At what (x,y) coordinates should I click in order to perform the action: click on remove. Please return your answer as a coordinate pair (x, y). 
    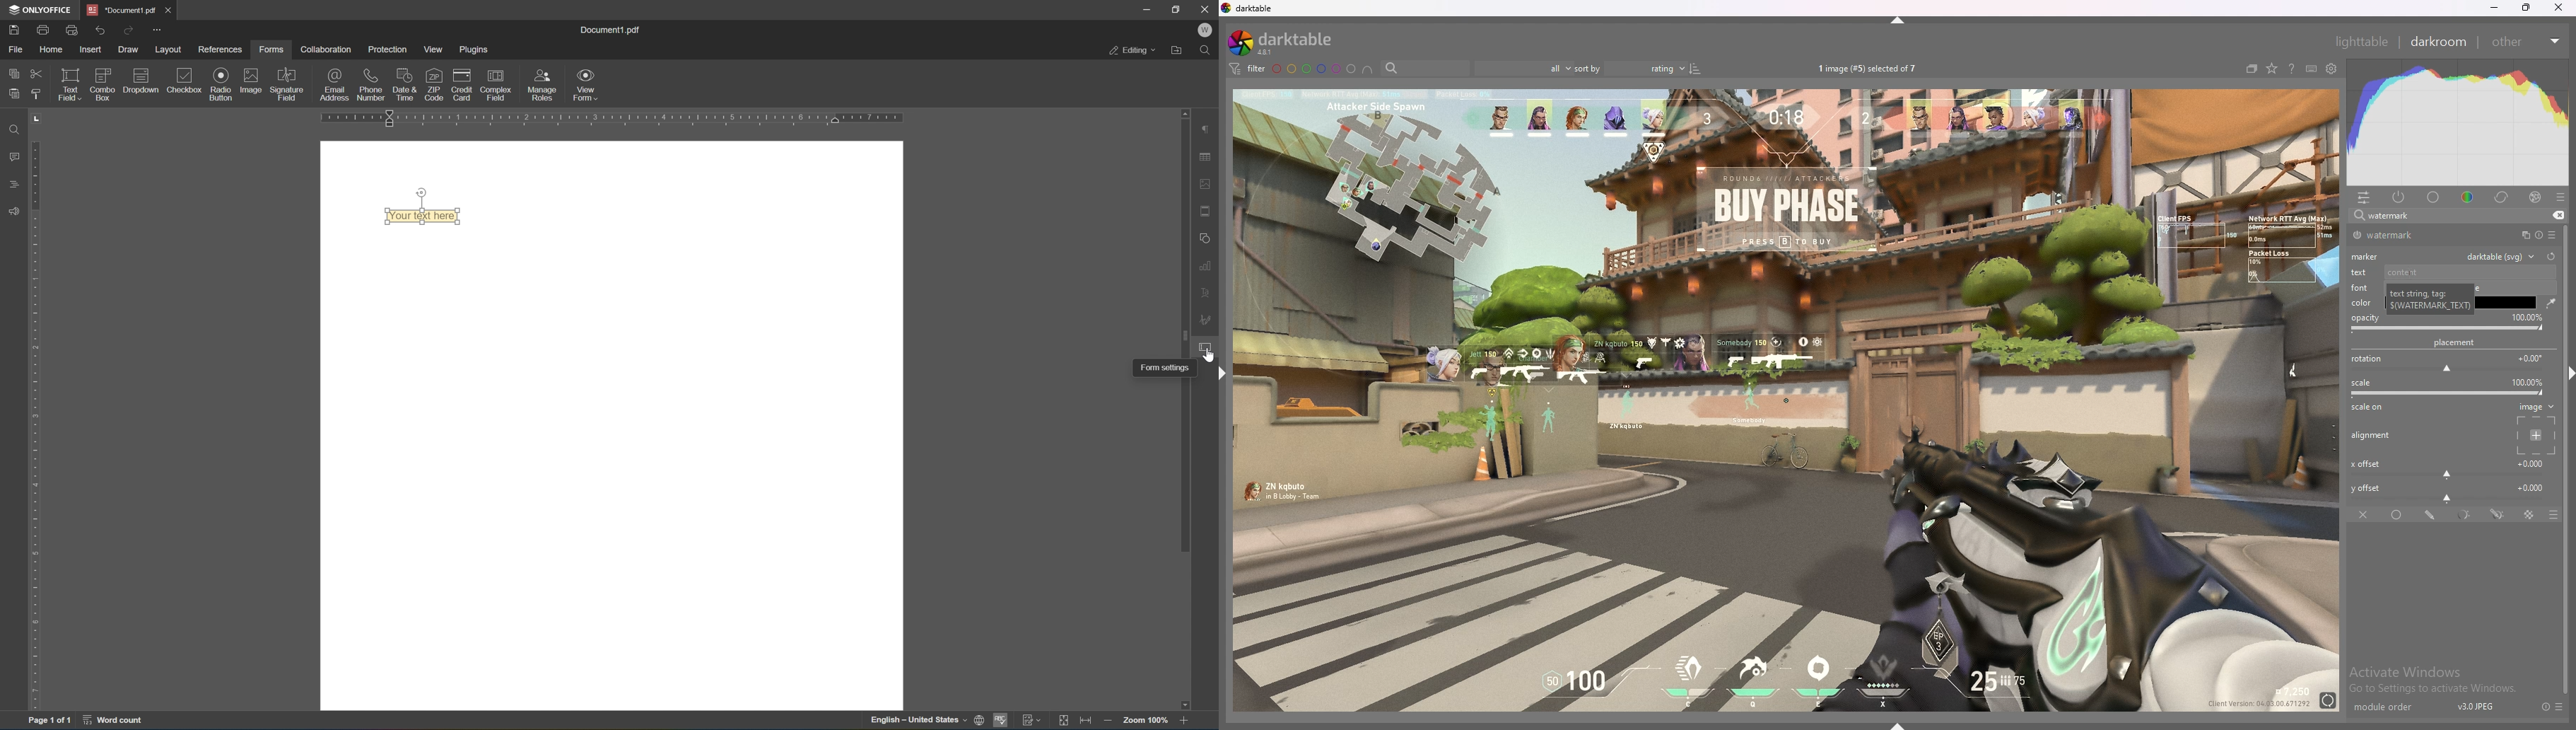
    Looking at the image, I should click on (2556, 216).